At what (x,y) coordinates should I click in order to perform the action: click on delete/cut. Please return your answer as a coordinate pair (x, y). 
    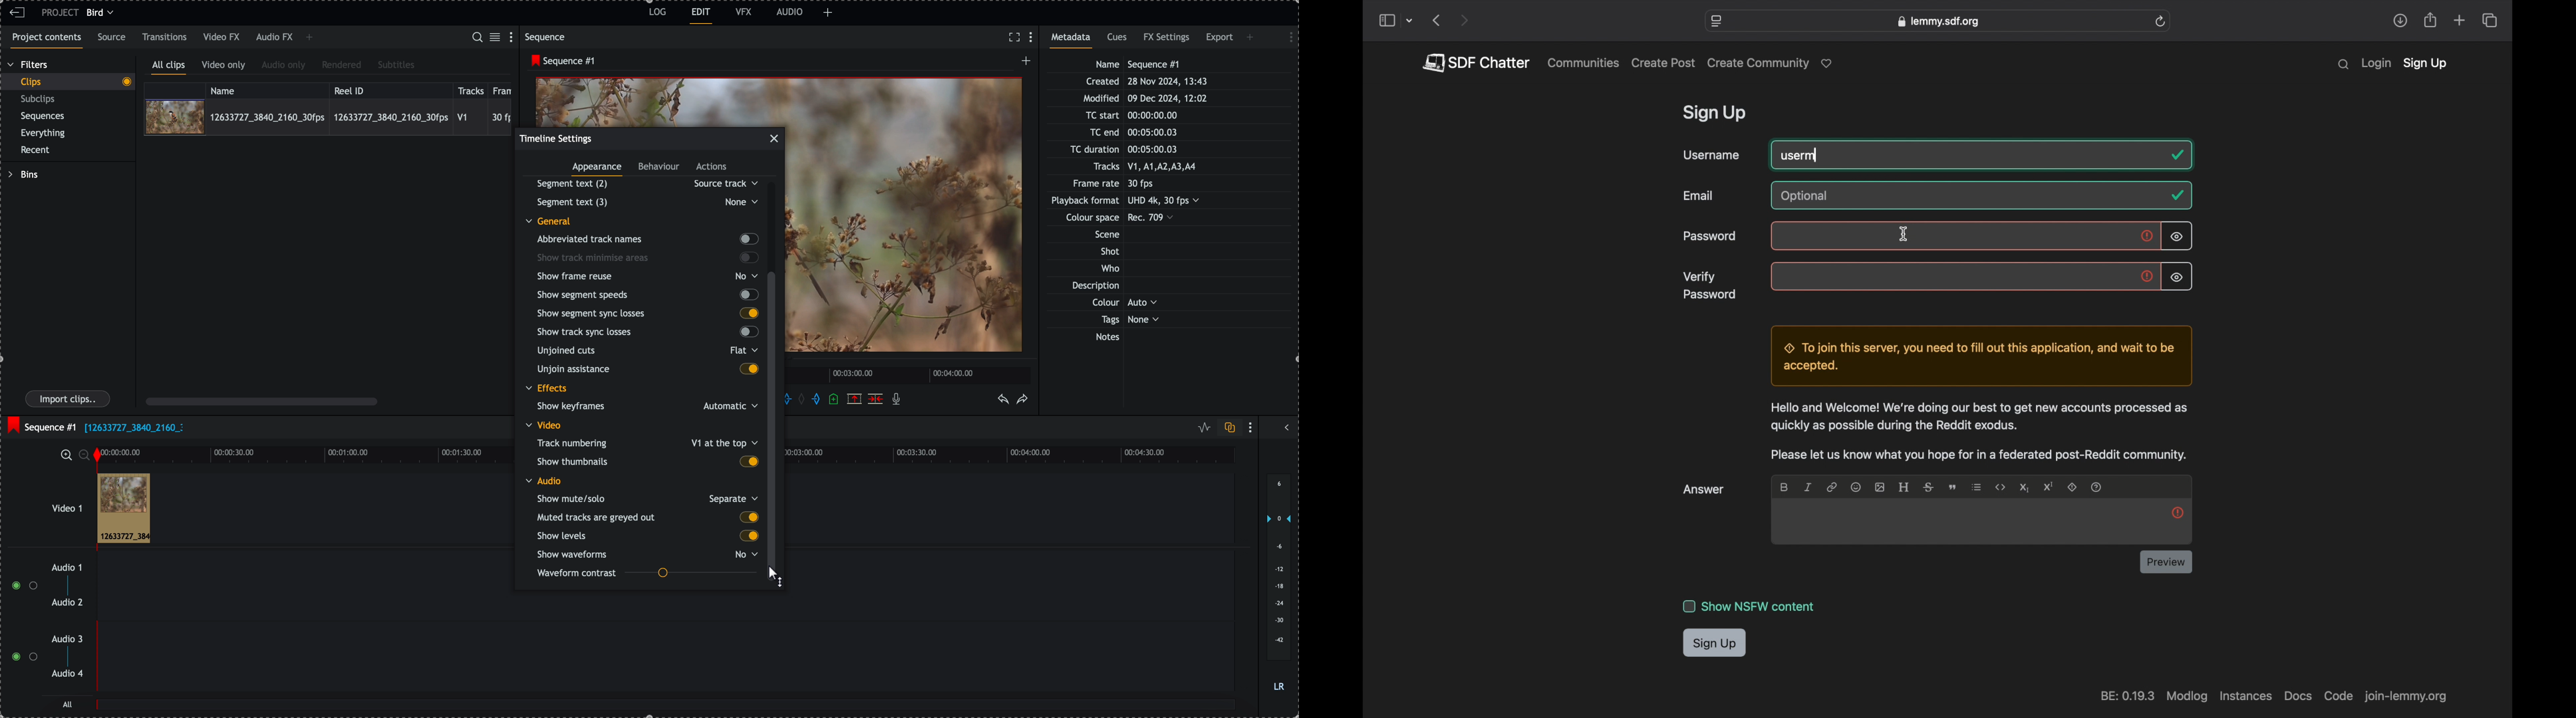
    Looking at the image, I should click on (876, 399).